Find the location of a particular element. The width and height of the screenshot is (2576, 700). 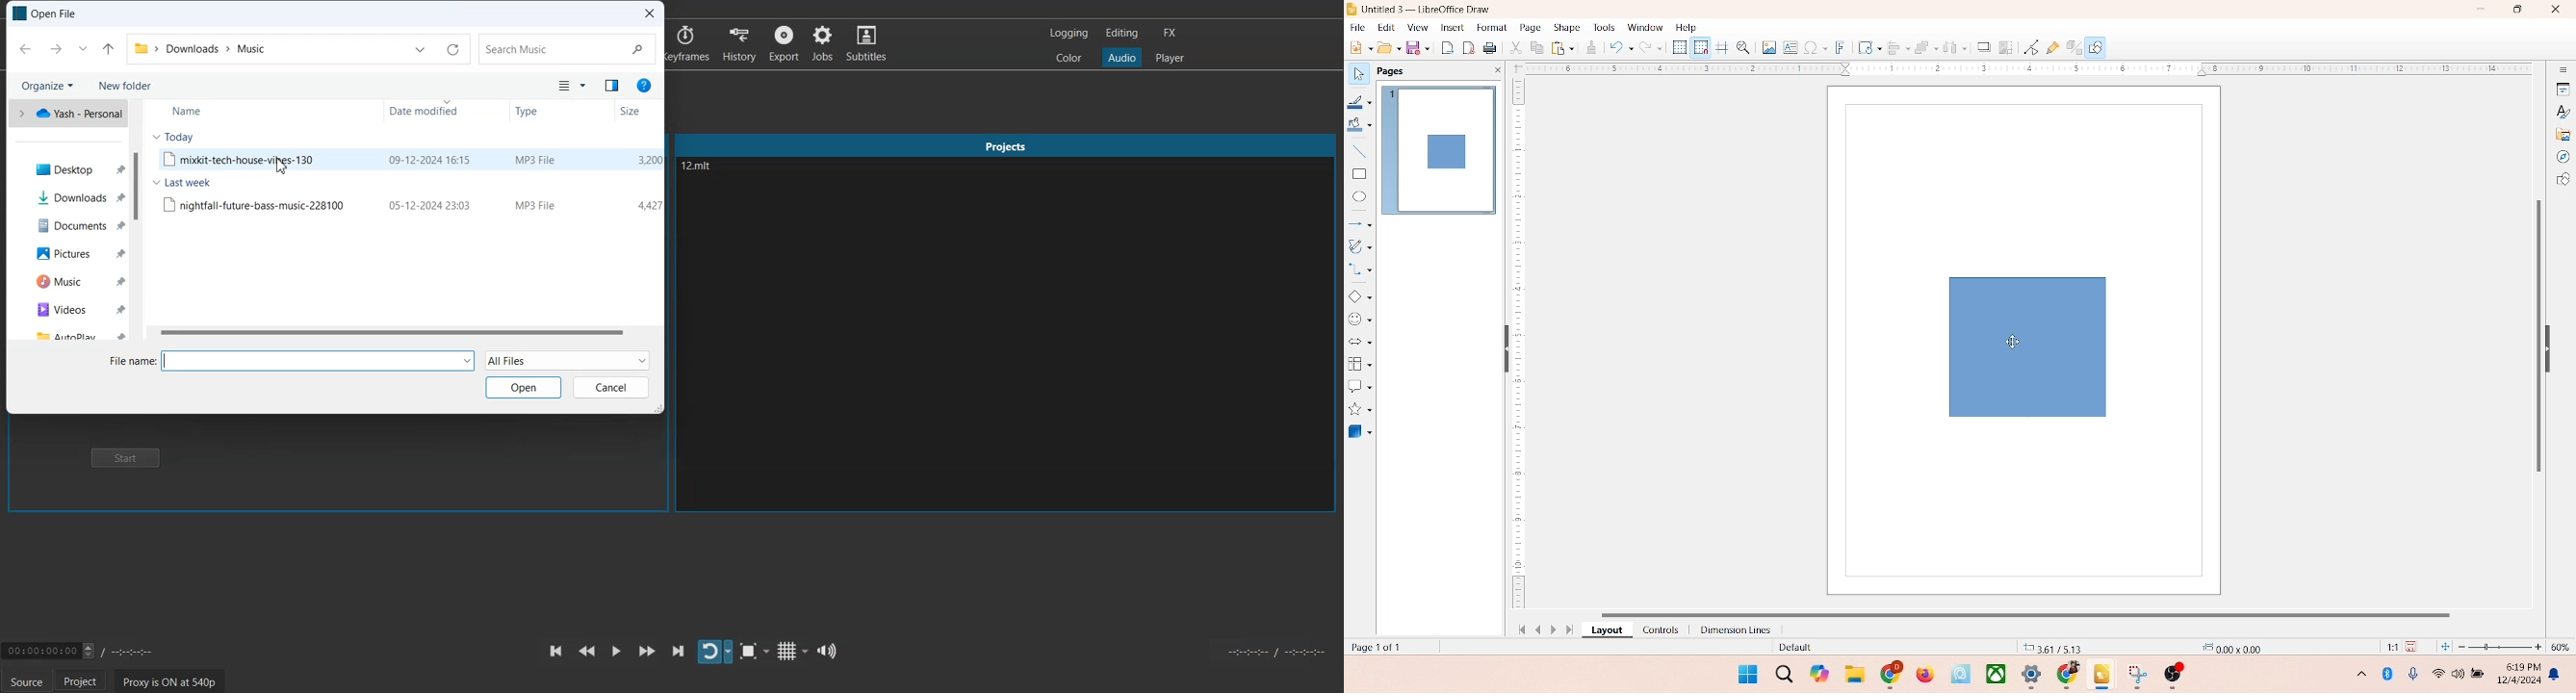

minimize is located at coordinates (2483, 9).